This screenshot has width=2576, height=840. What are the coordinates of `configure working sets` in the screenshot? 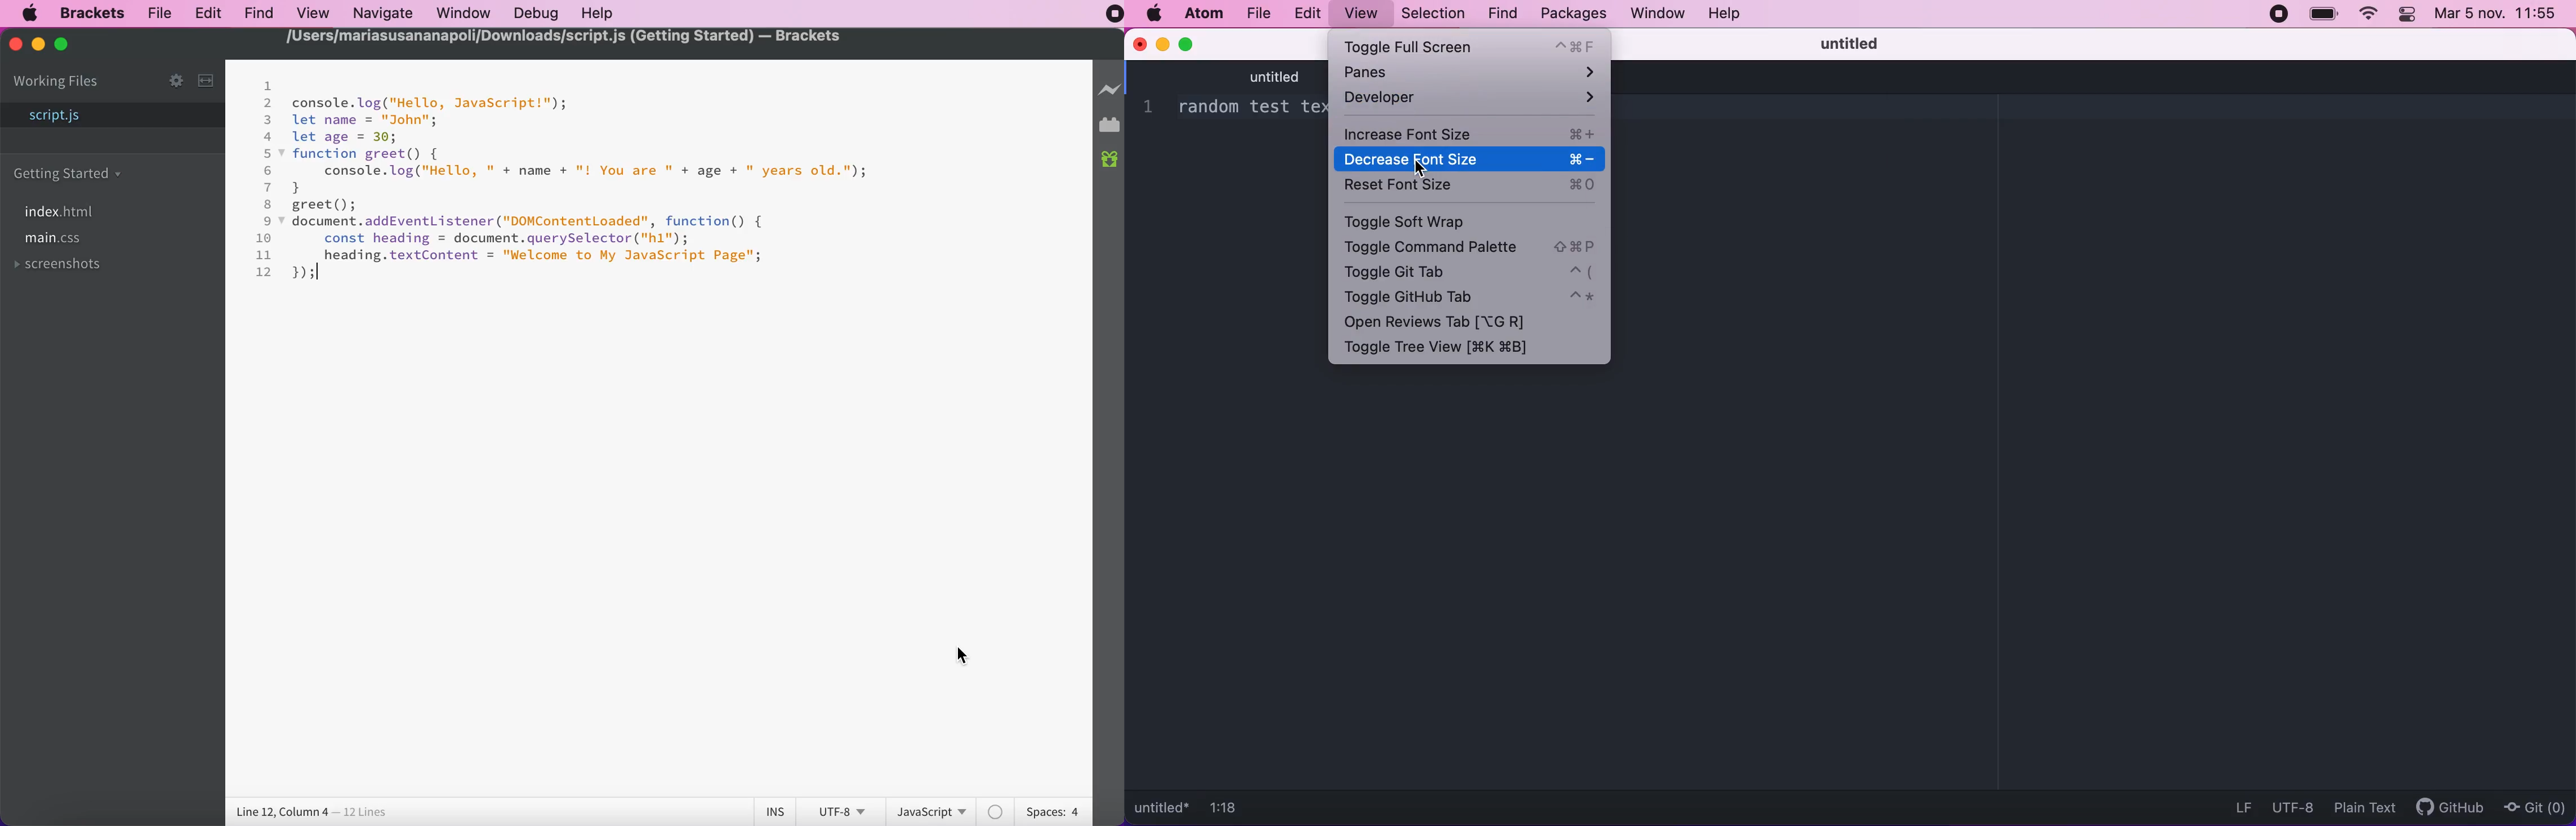 It's located at (166, 80).